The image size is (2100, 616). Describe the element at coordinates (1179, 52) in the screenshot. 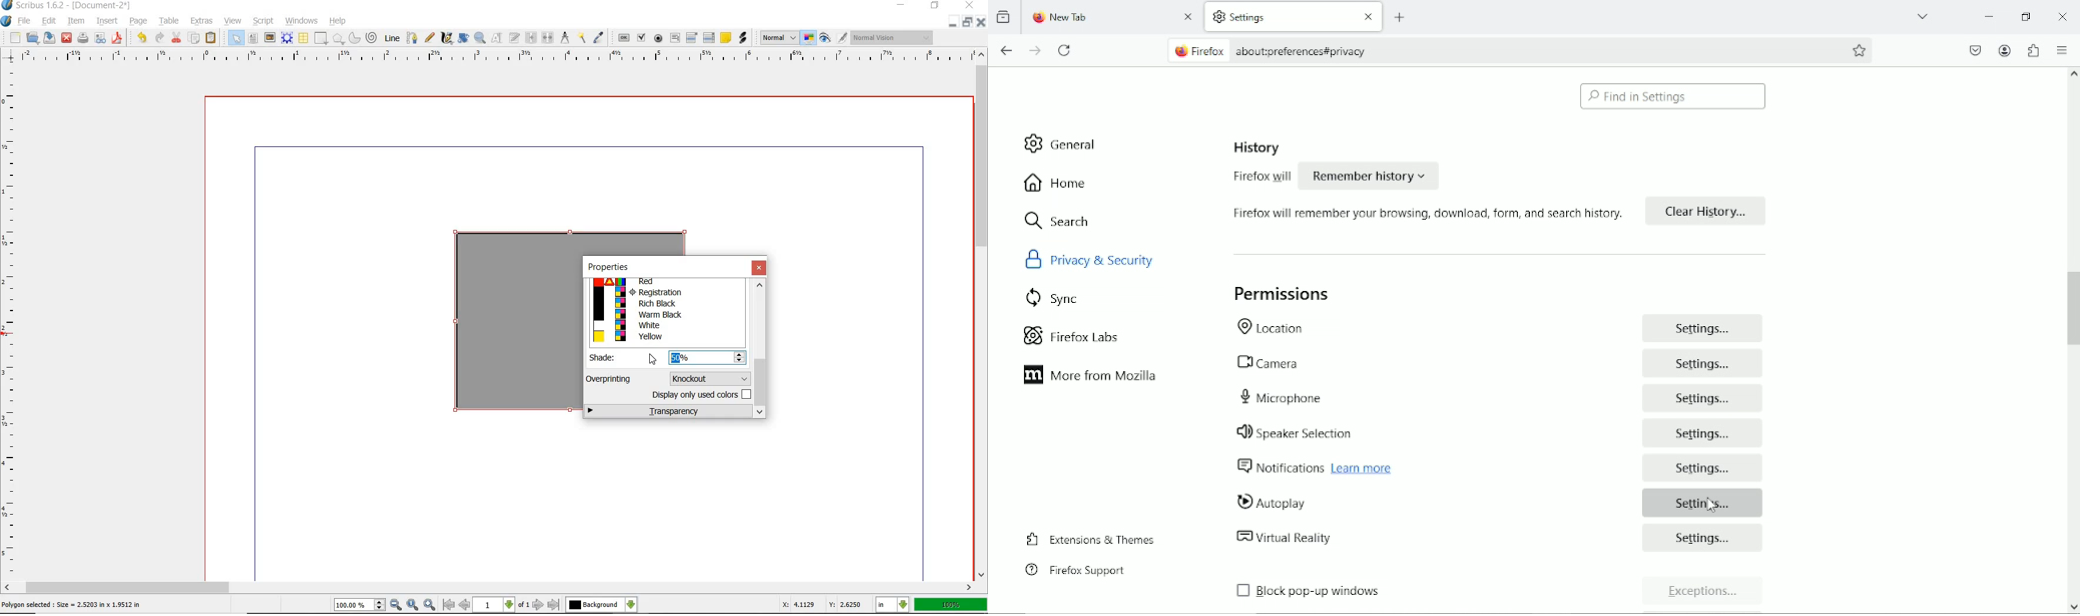

I see `firefox logo` at that location.